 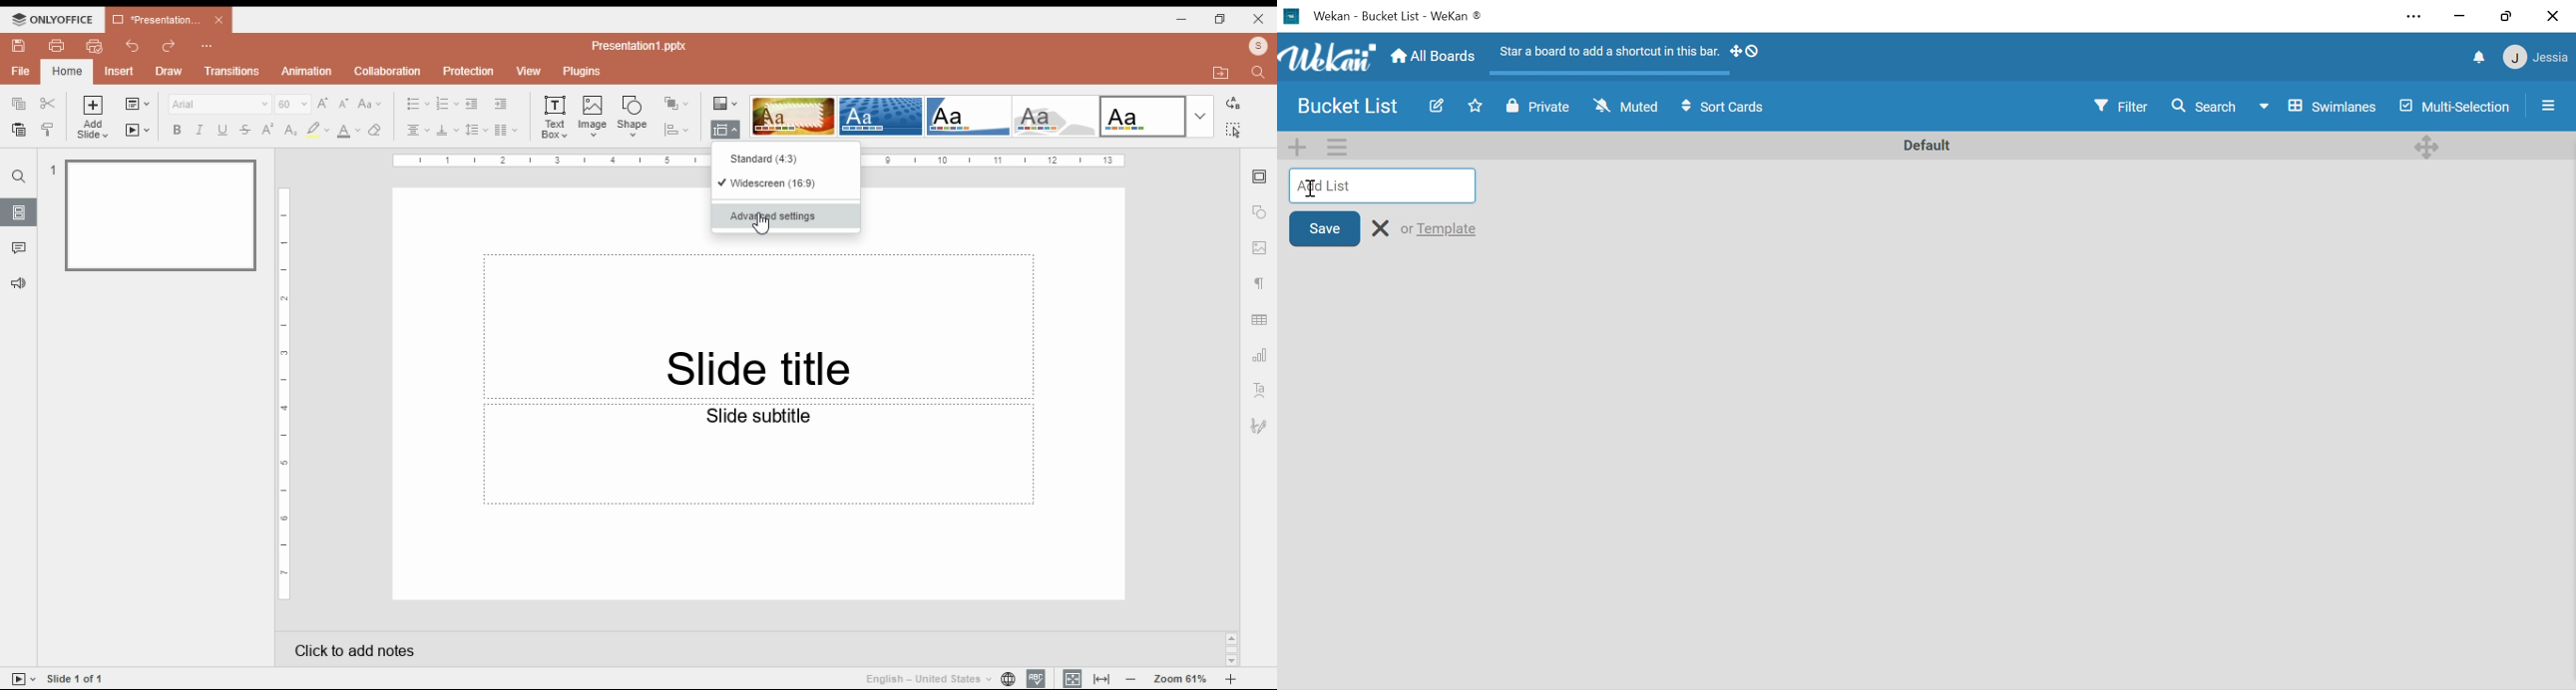 What do you see at coordinates (2428, 145) in the screenshot?
I see `Swimlane handle` at bounding box center [2428, 145].